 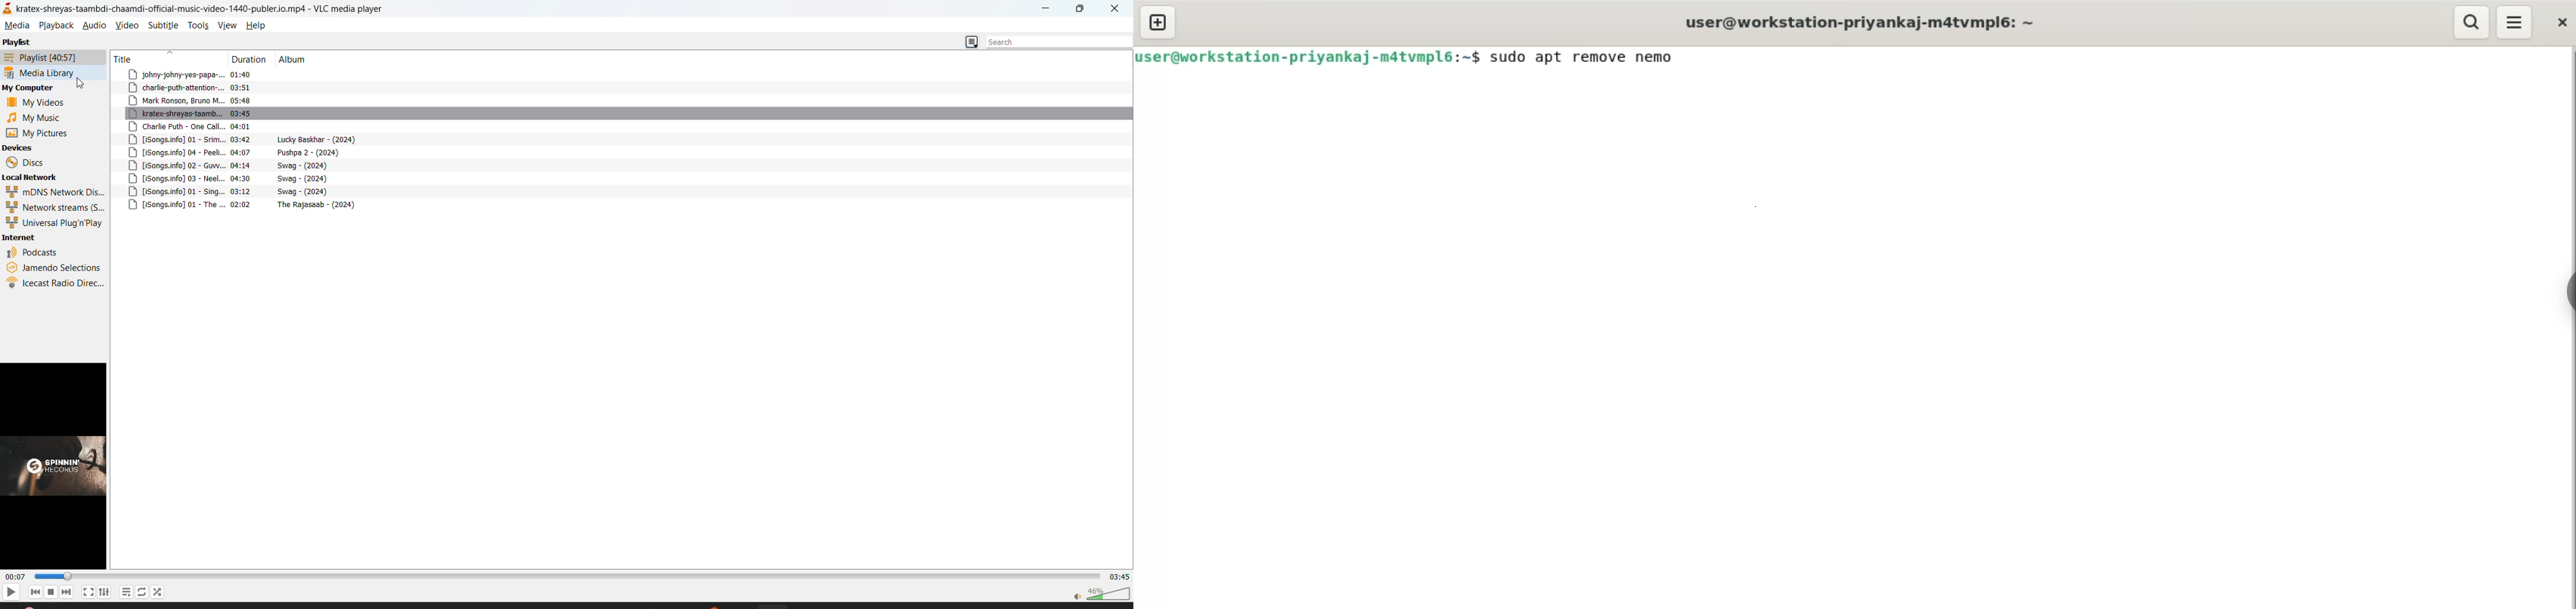 I want to click on maximize, so click(x=1084, y=9).